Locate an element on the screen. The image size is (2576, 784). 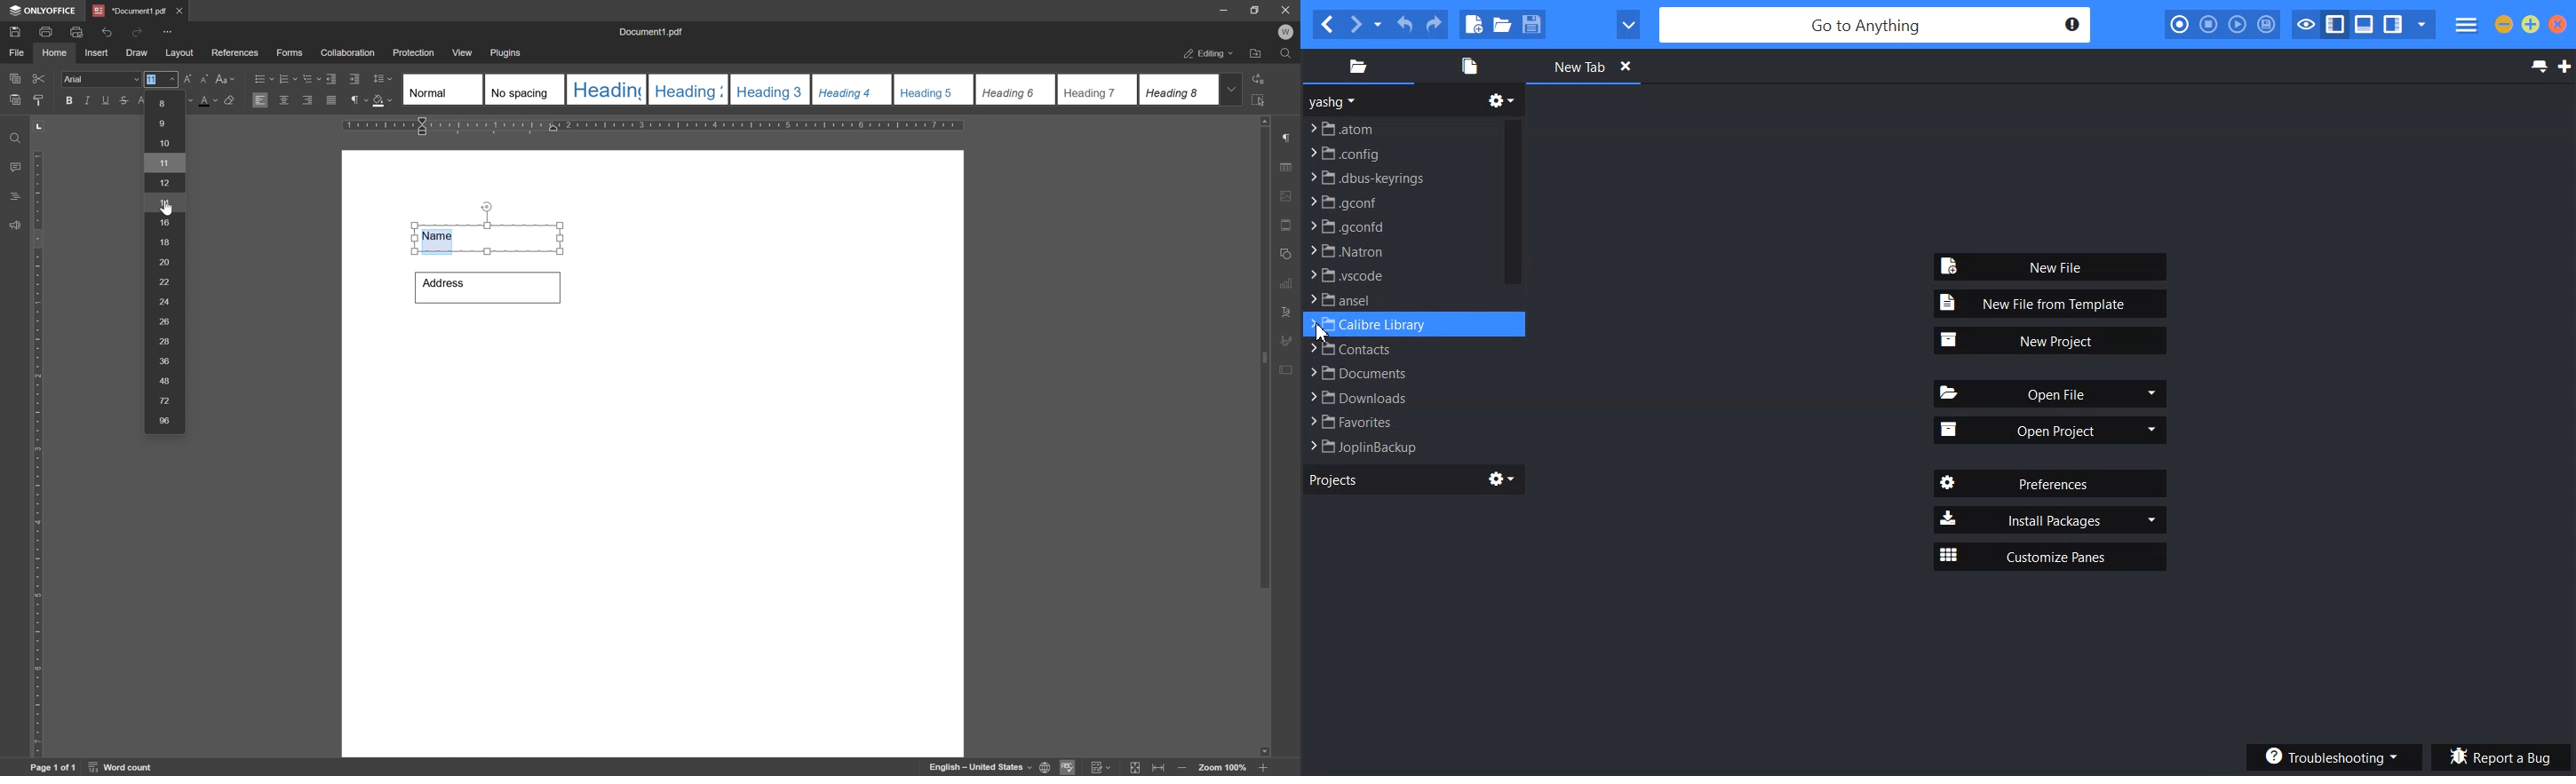
ruler is located at coordinates (37, 451).